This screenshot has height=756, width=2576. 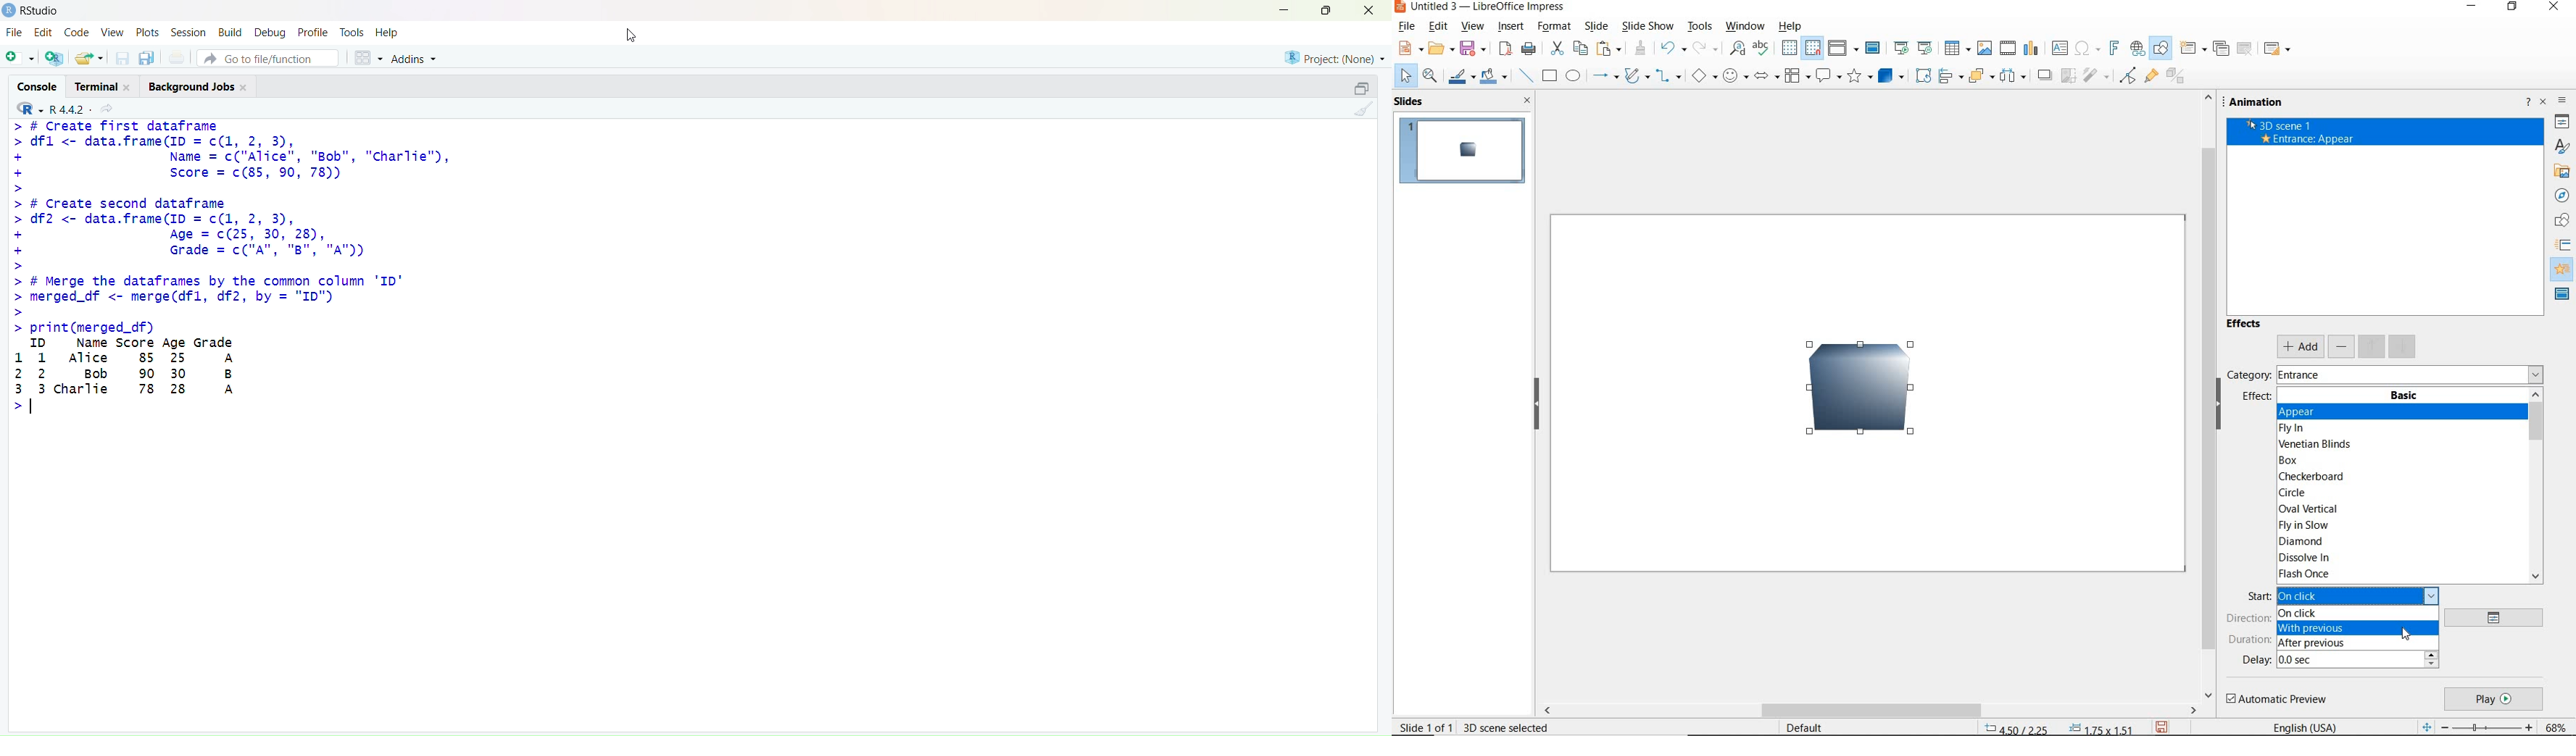 I want to click on 3d objects, so click(x=1891, y=76).